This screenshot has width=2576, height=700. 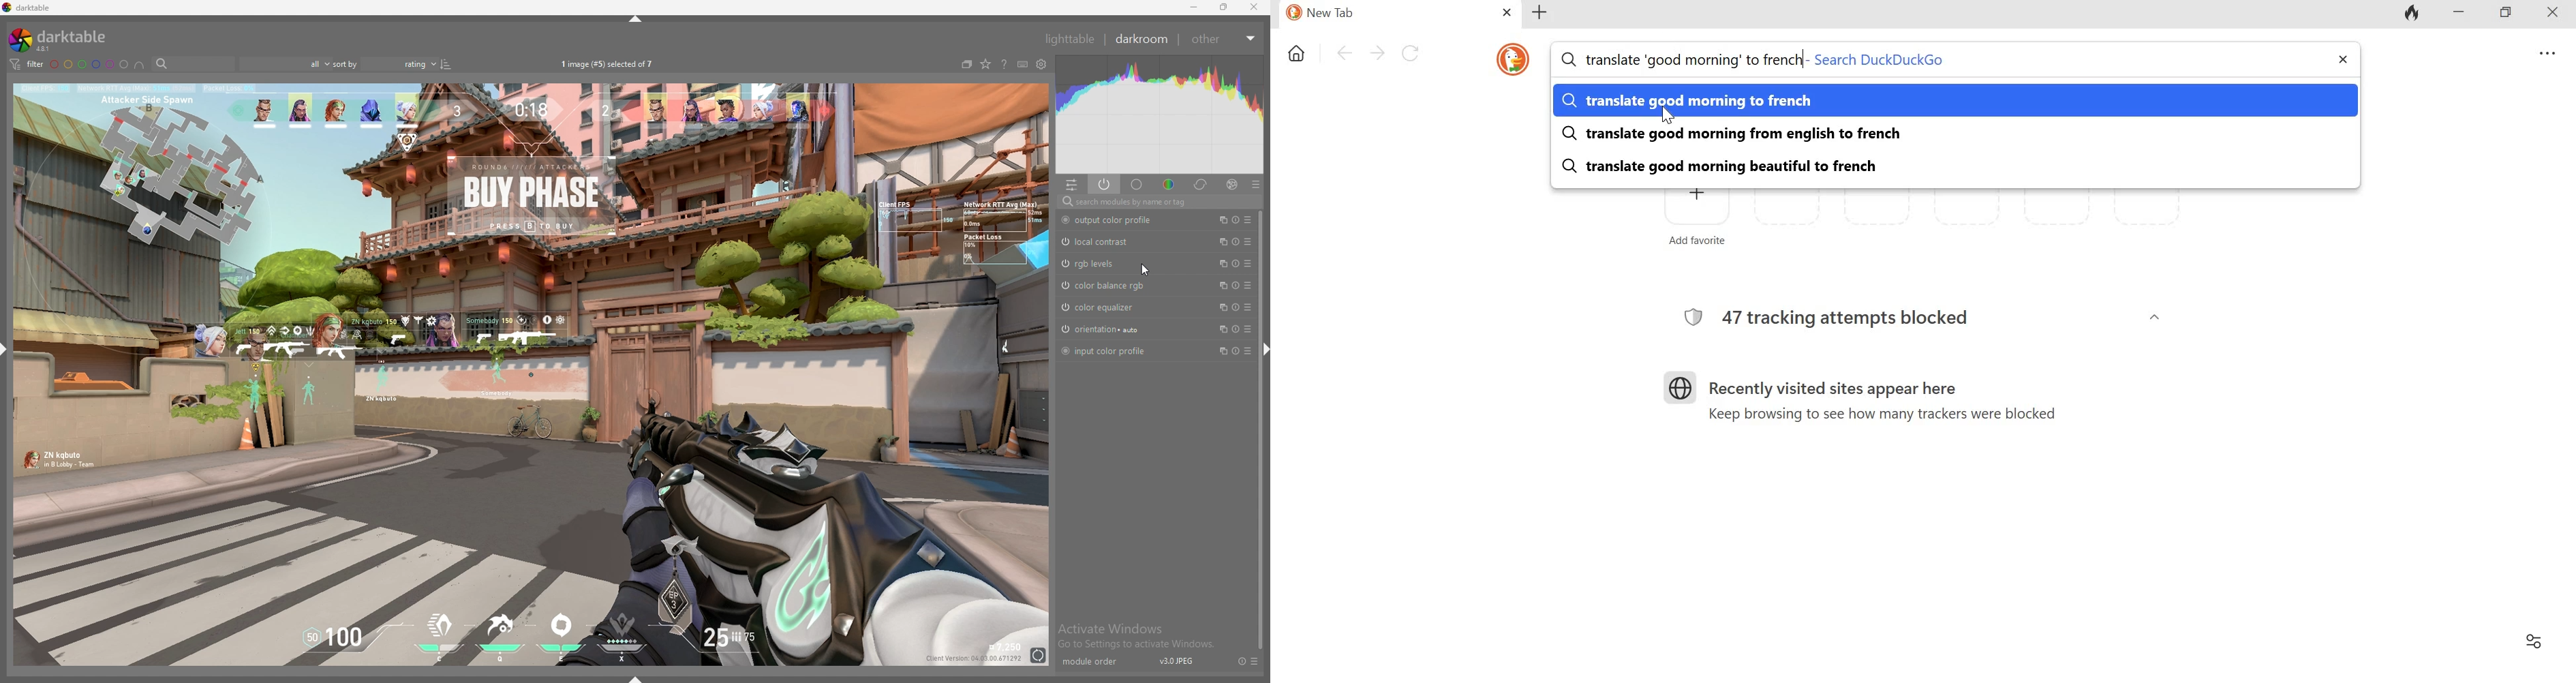 What do you see at coordinates (58, 40) in the screenshot?
I see `darktable` at bounding box center [58, 40].